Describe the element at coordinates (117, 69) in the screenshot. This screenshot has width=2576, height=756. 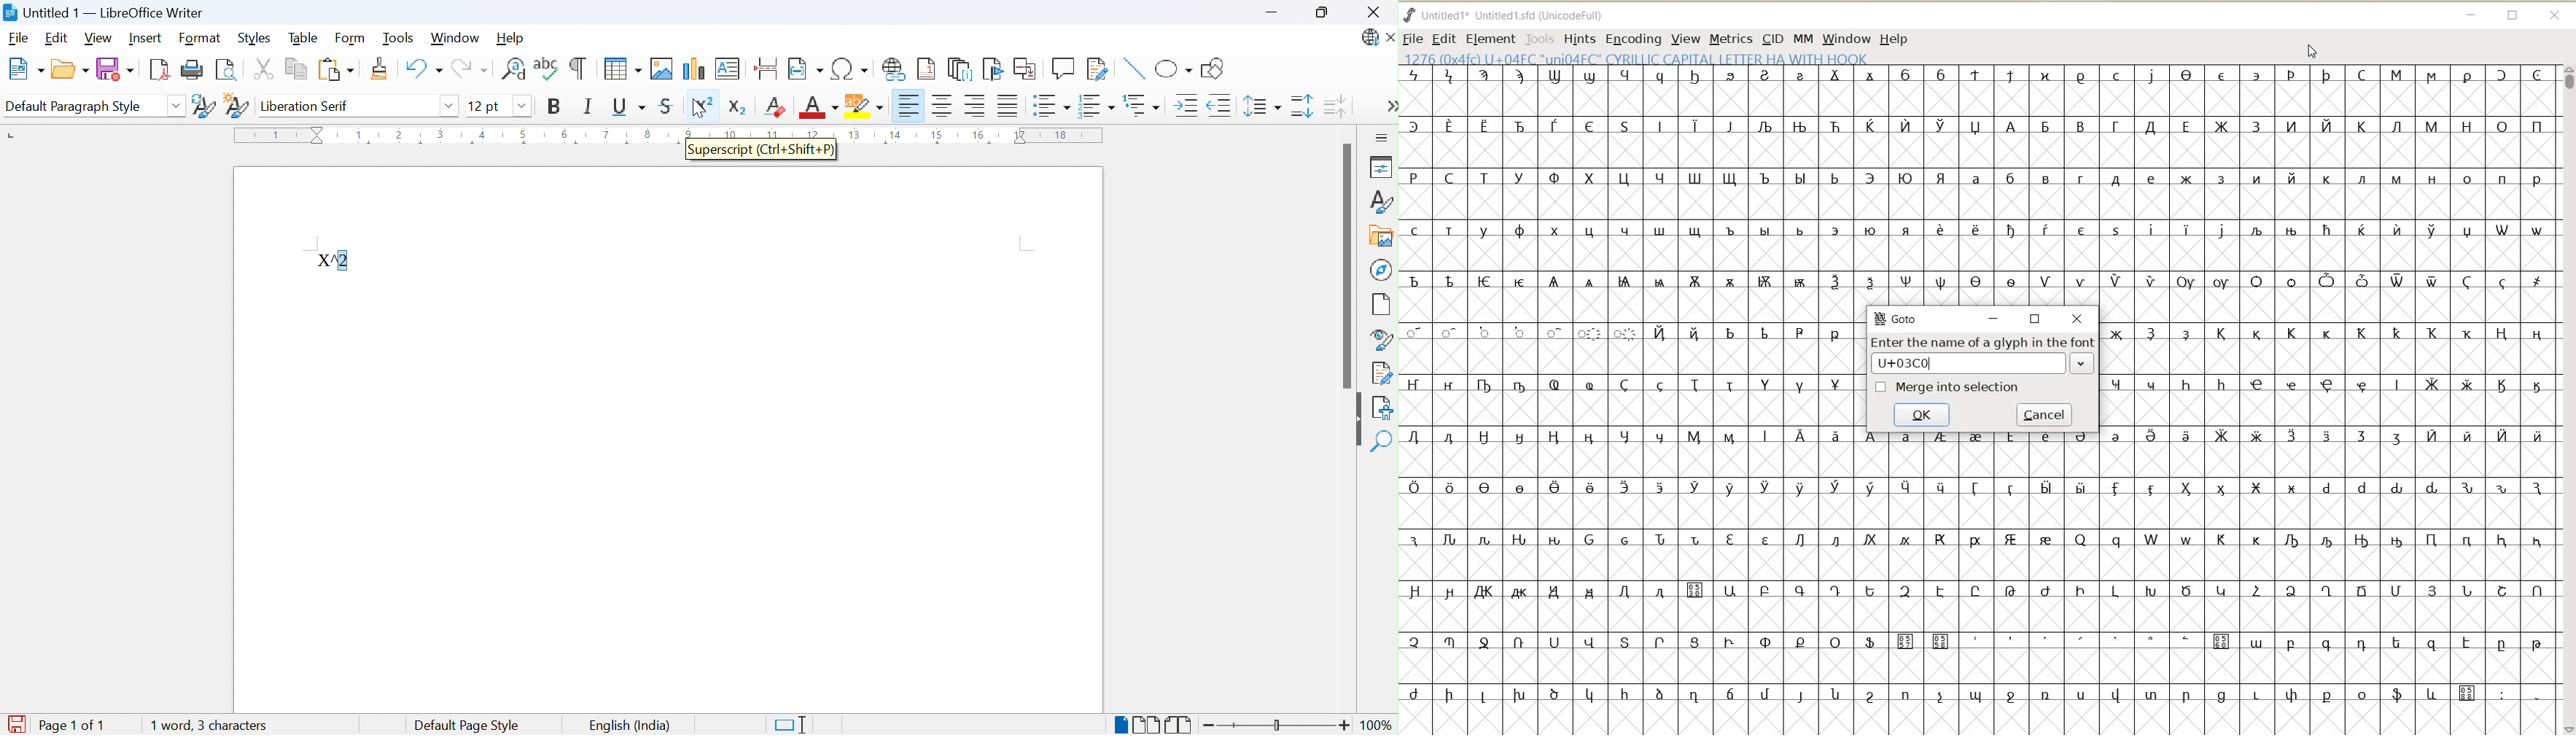
I see `Save` at that location.